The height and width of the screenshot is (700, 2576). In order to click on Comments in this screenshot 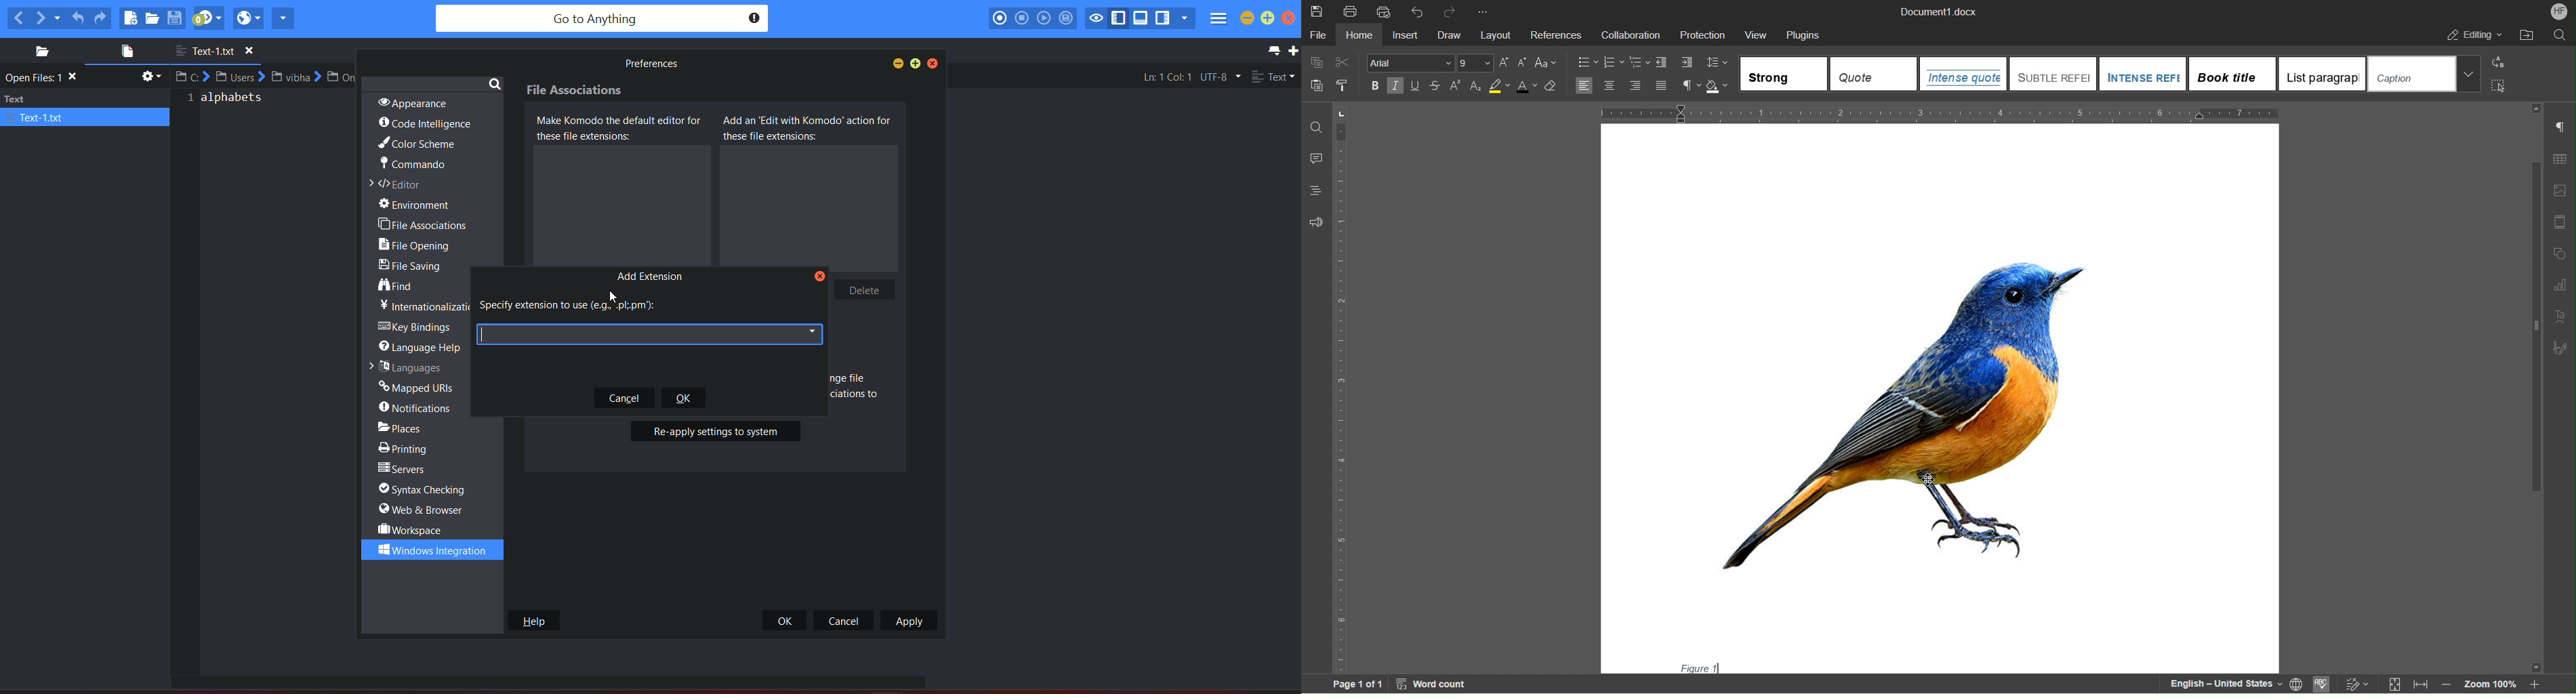, I will do `click(1317, 159)`.